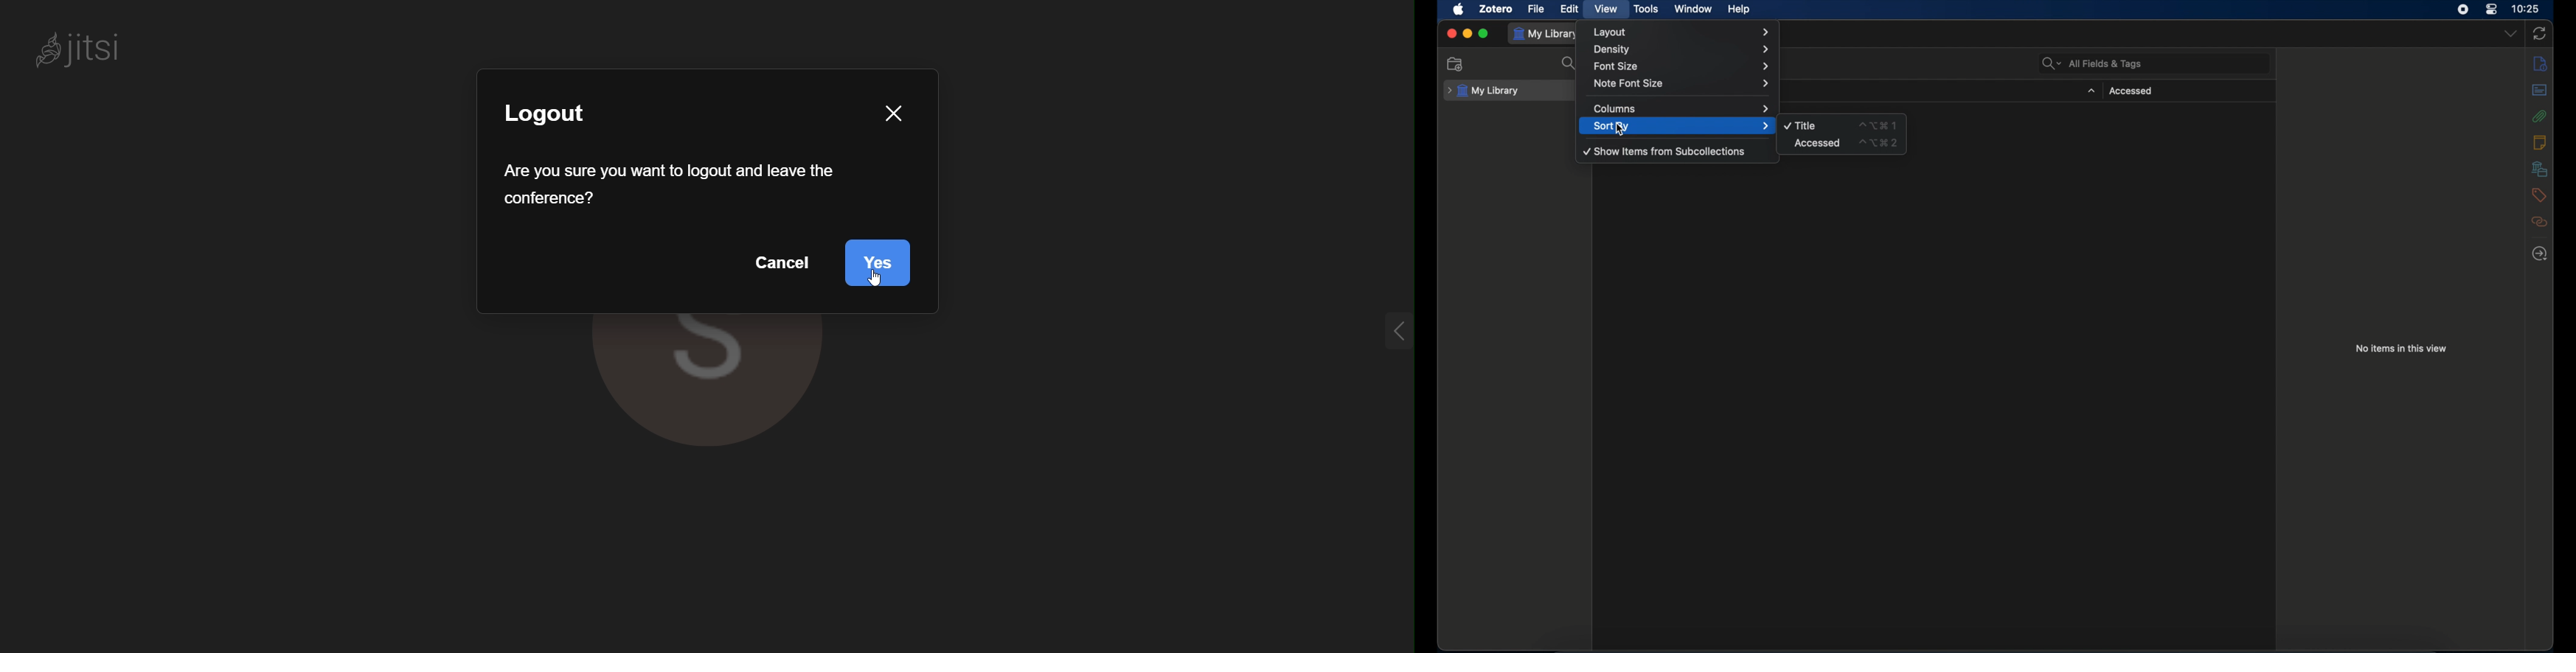 The width and height of the screenshot is (2576, 672). I want to click on control center, so click(2490, 9).